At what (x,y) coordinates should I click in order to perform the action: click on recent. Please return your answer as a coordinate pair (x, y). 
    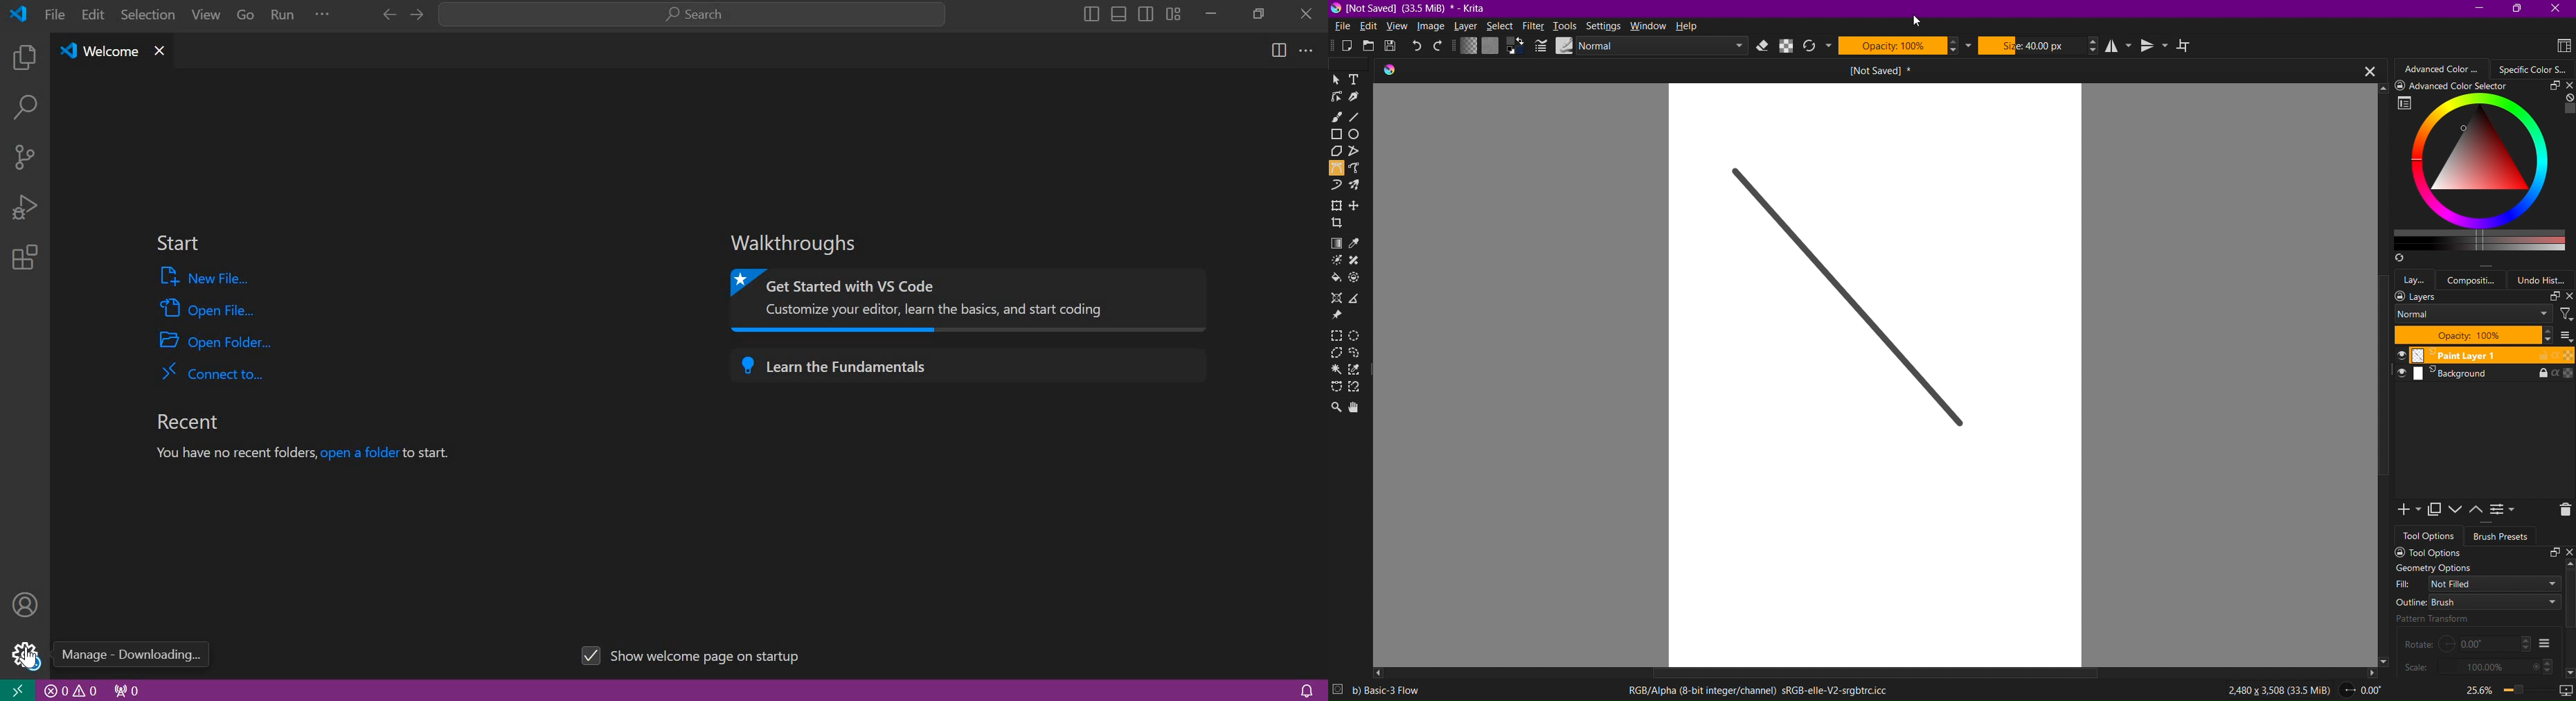
    Looking at the image, I should click on (186, 422).